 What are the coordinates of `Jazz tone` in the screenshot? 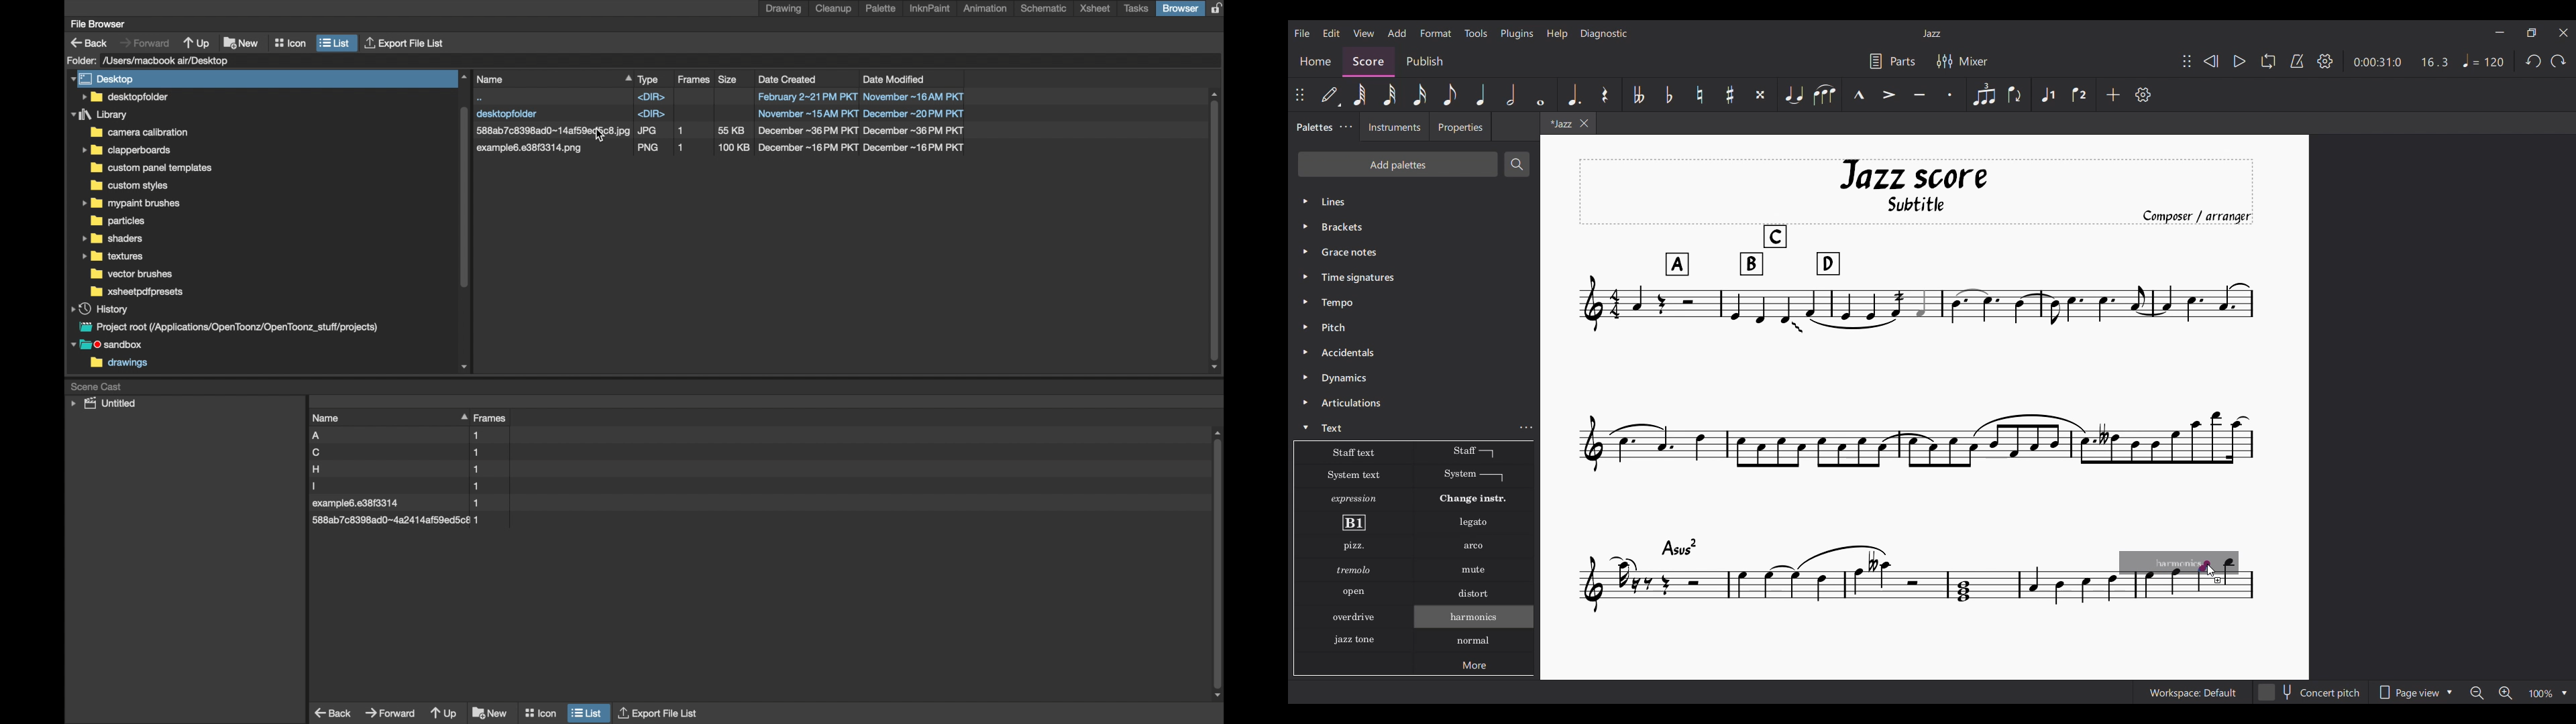 It's located at (1358, 638).